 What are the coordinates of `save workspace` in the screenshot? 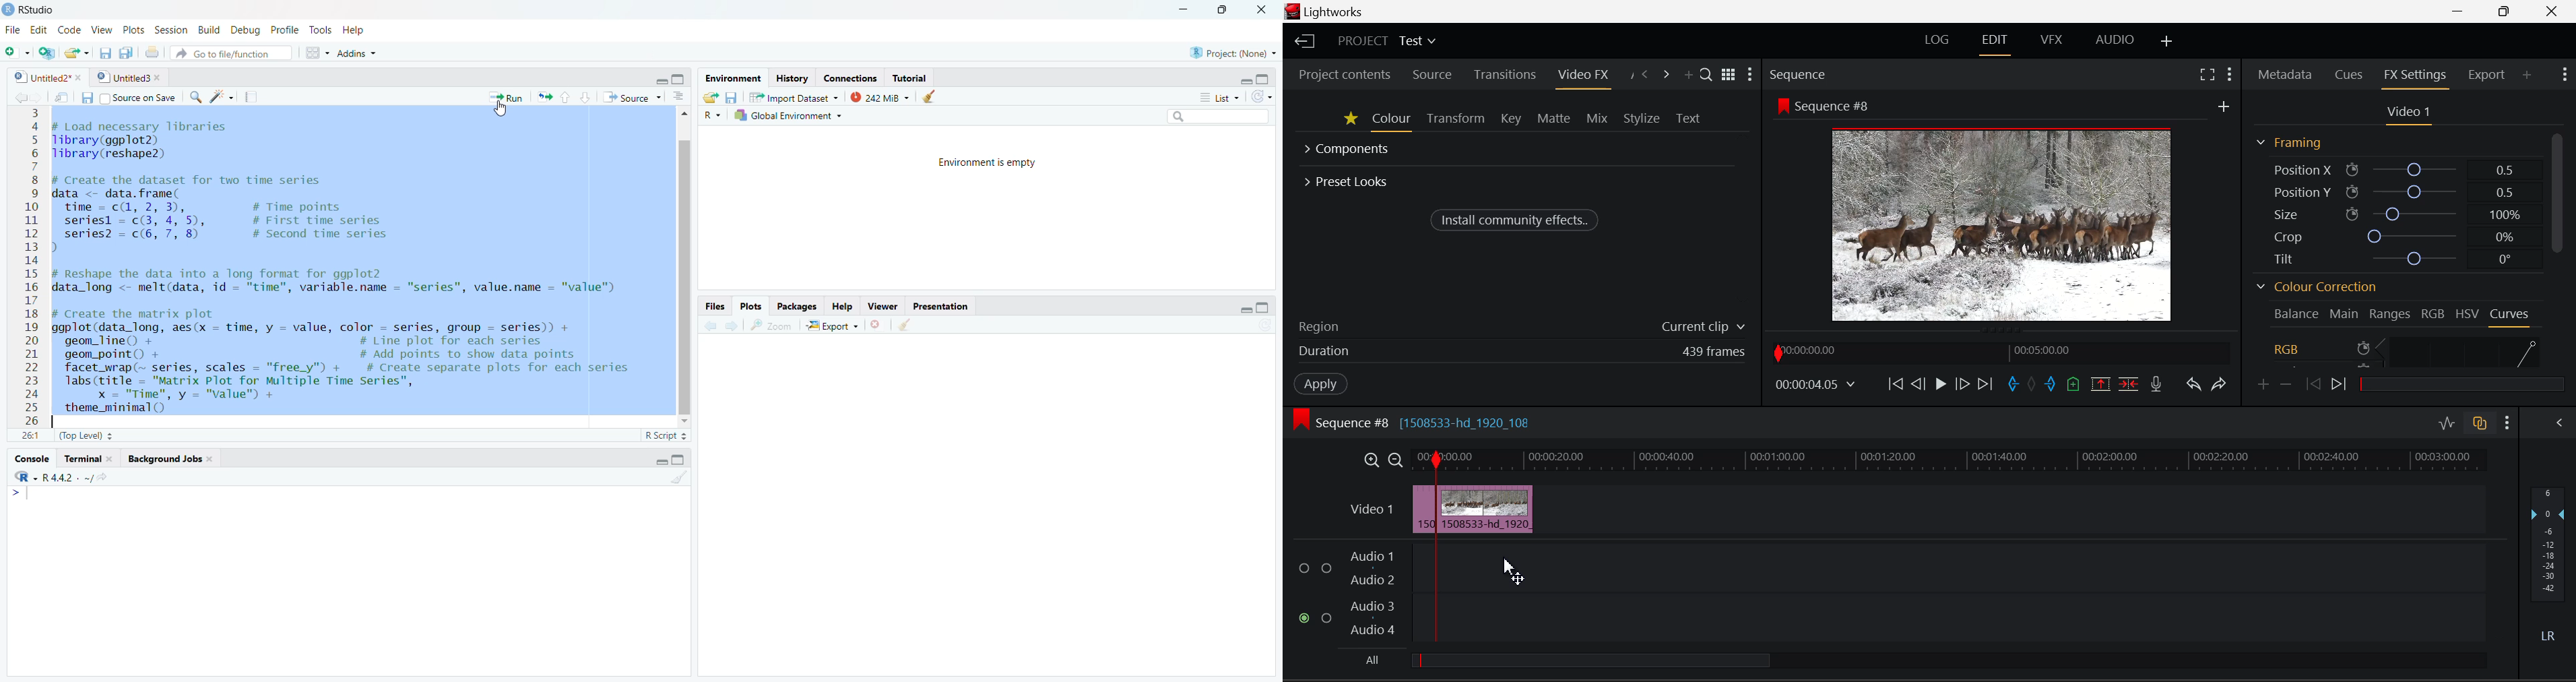 It's located at (731, 96).